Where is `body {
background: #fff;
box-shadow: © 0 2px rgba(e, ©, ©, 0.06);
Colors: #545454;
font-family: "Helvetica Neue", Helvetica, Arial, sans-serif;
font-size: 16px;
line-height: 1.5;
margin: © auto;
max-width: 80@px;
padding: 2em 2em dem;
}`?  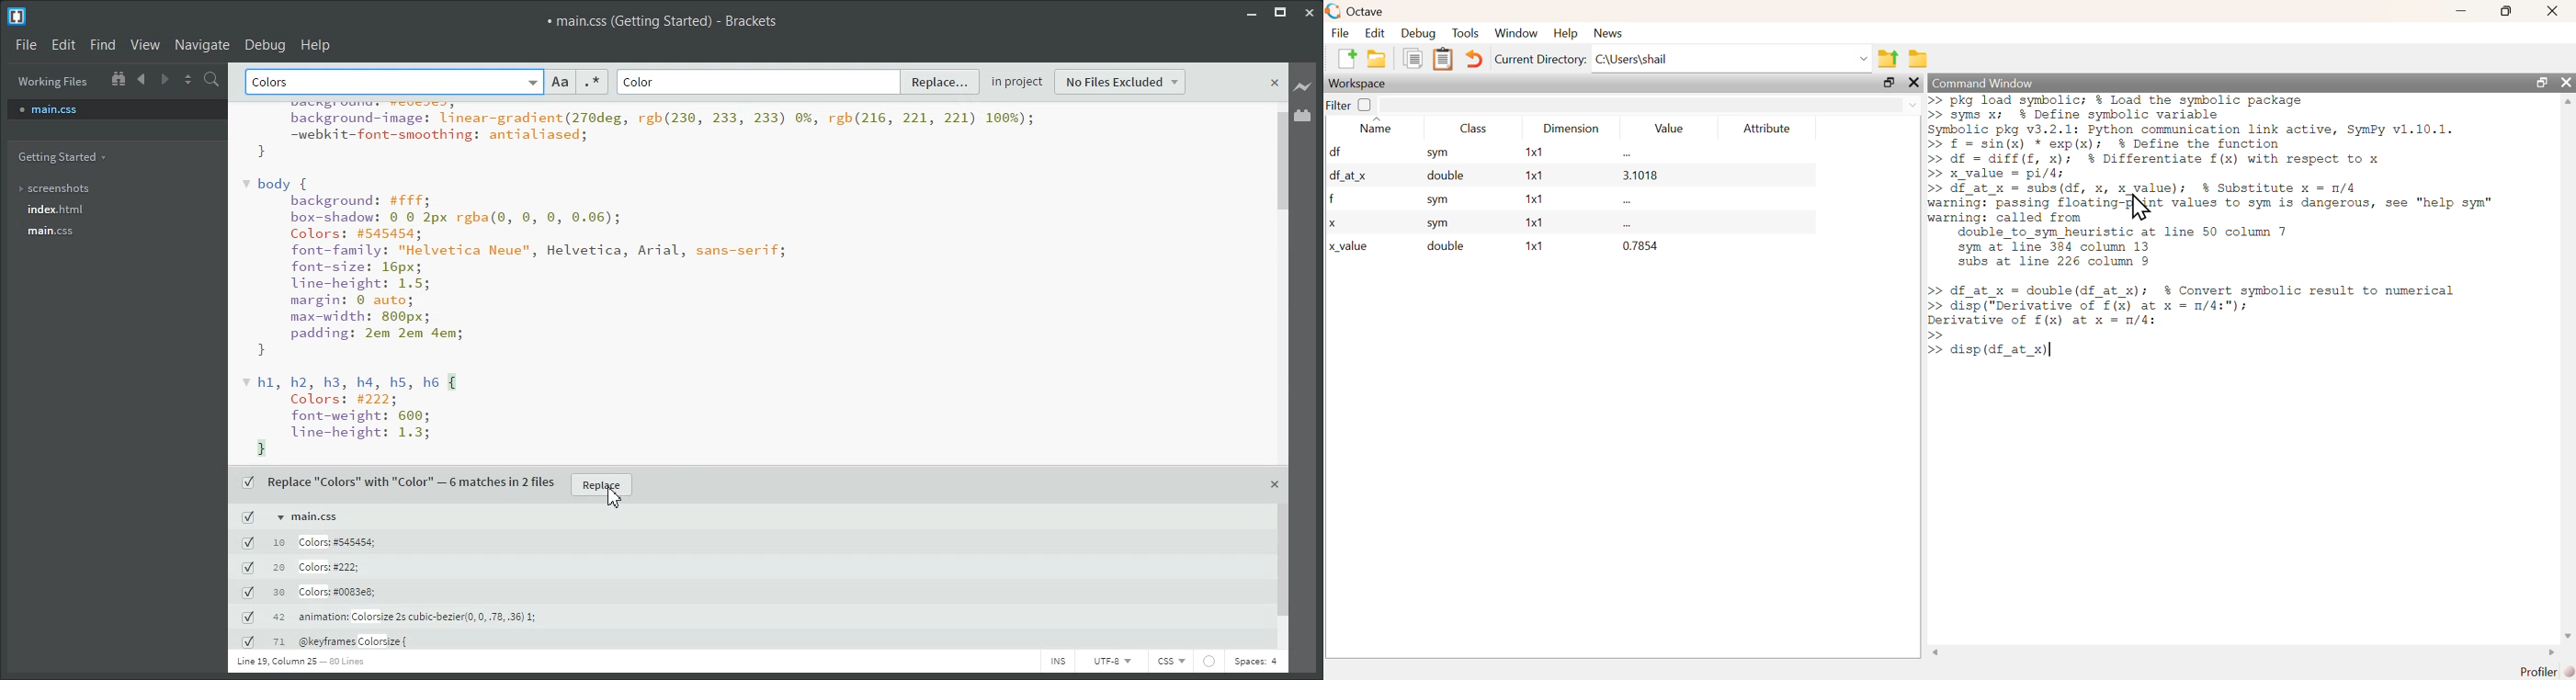
body {
background: #fff;
box-shadow: © 0 2px rgba(e, ©, ©, 0.06);
Colors: #545454;
font-family: "Helvetica Neue", Helvetica, Arial, sans-serif;
font-size: 16px;
line-height: 1.5;
margin: © auto;
max-width: 80@px;
padding: 2em 2em dem;
} is located at coordinates (517, 266).